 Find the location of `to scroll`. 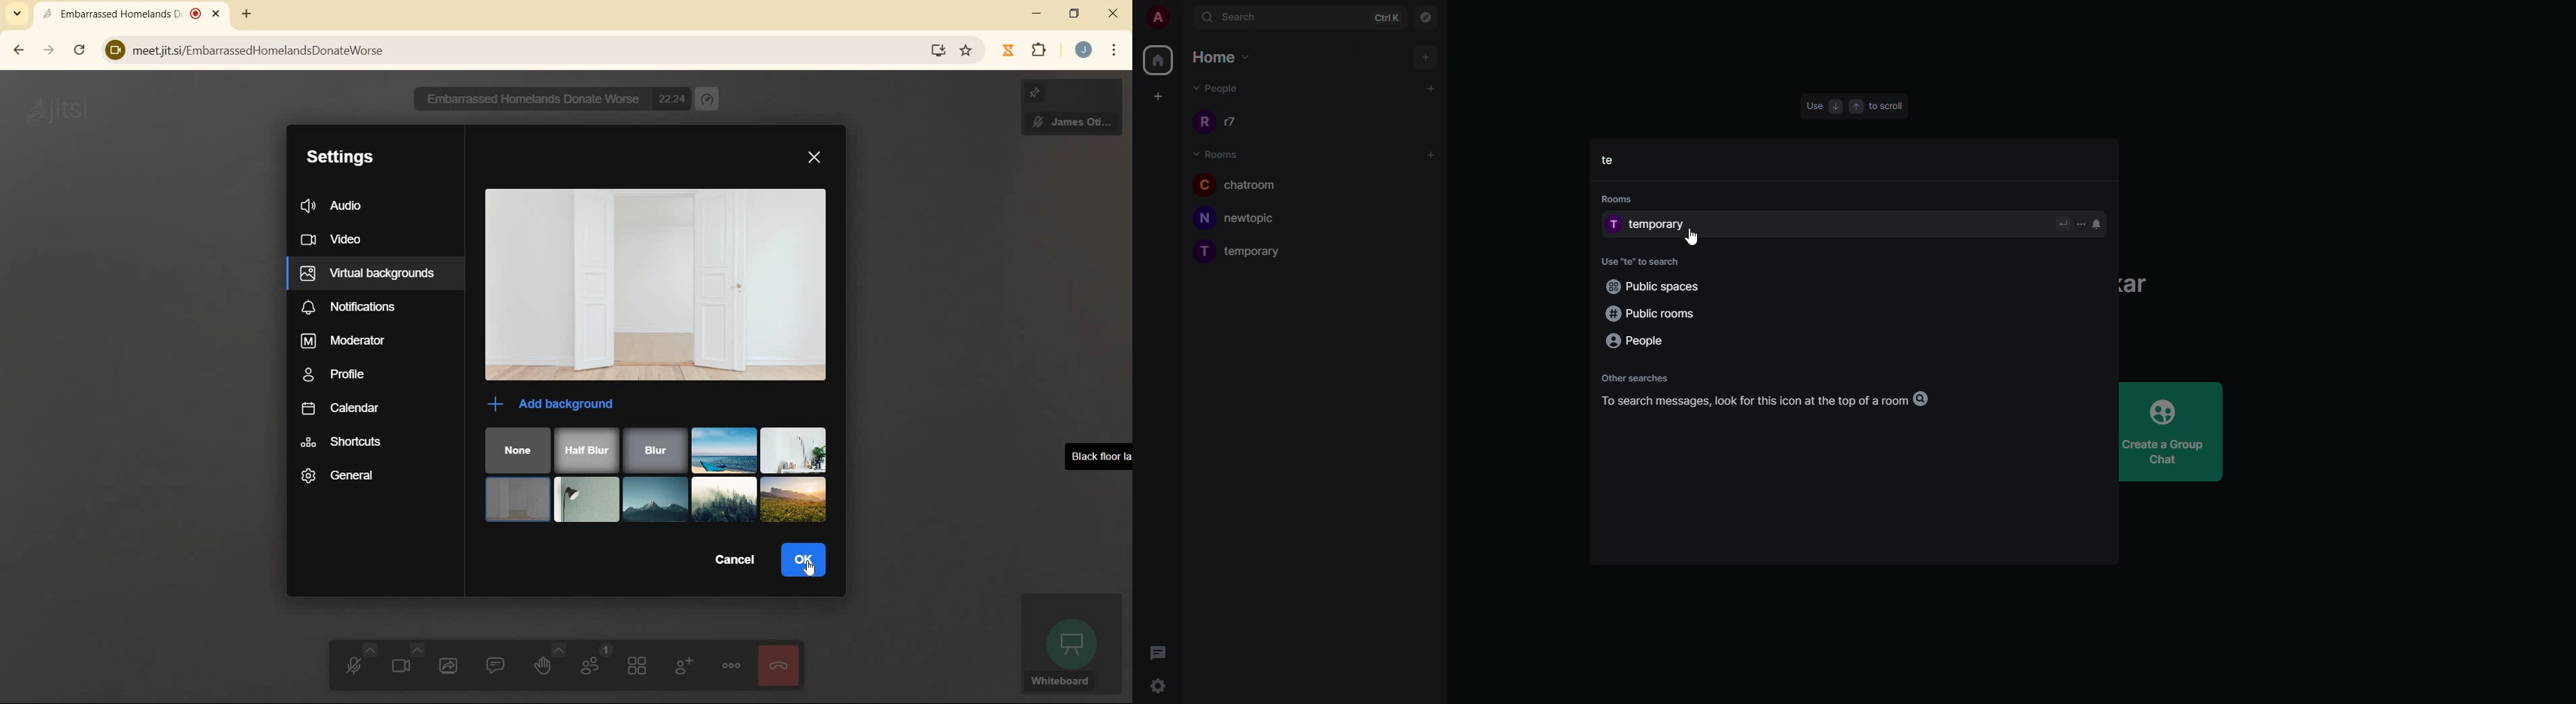

to scroll is located at coordinates (1888, 107).